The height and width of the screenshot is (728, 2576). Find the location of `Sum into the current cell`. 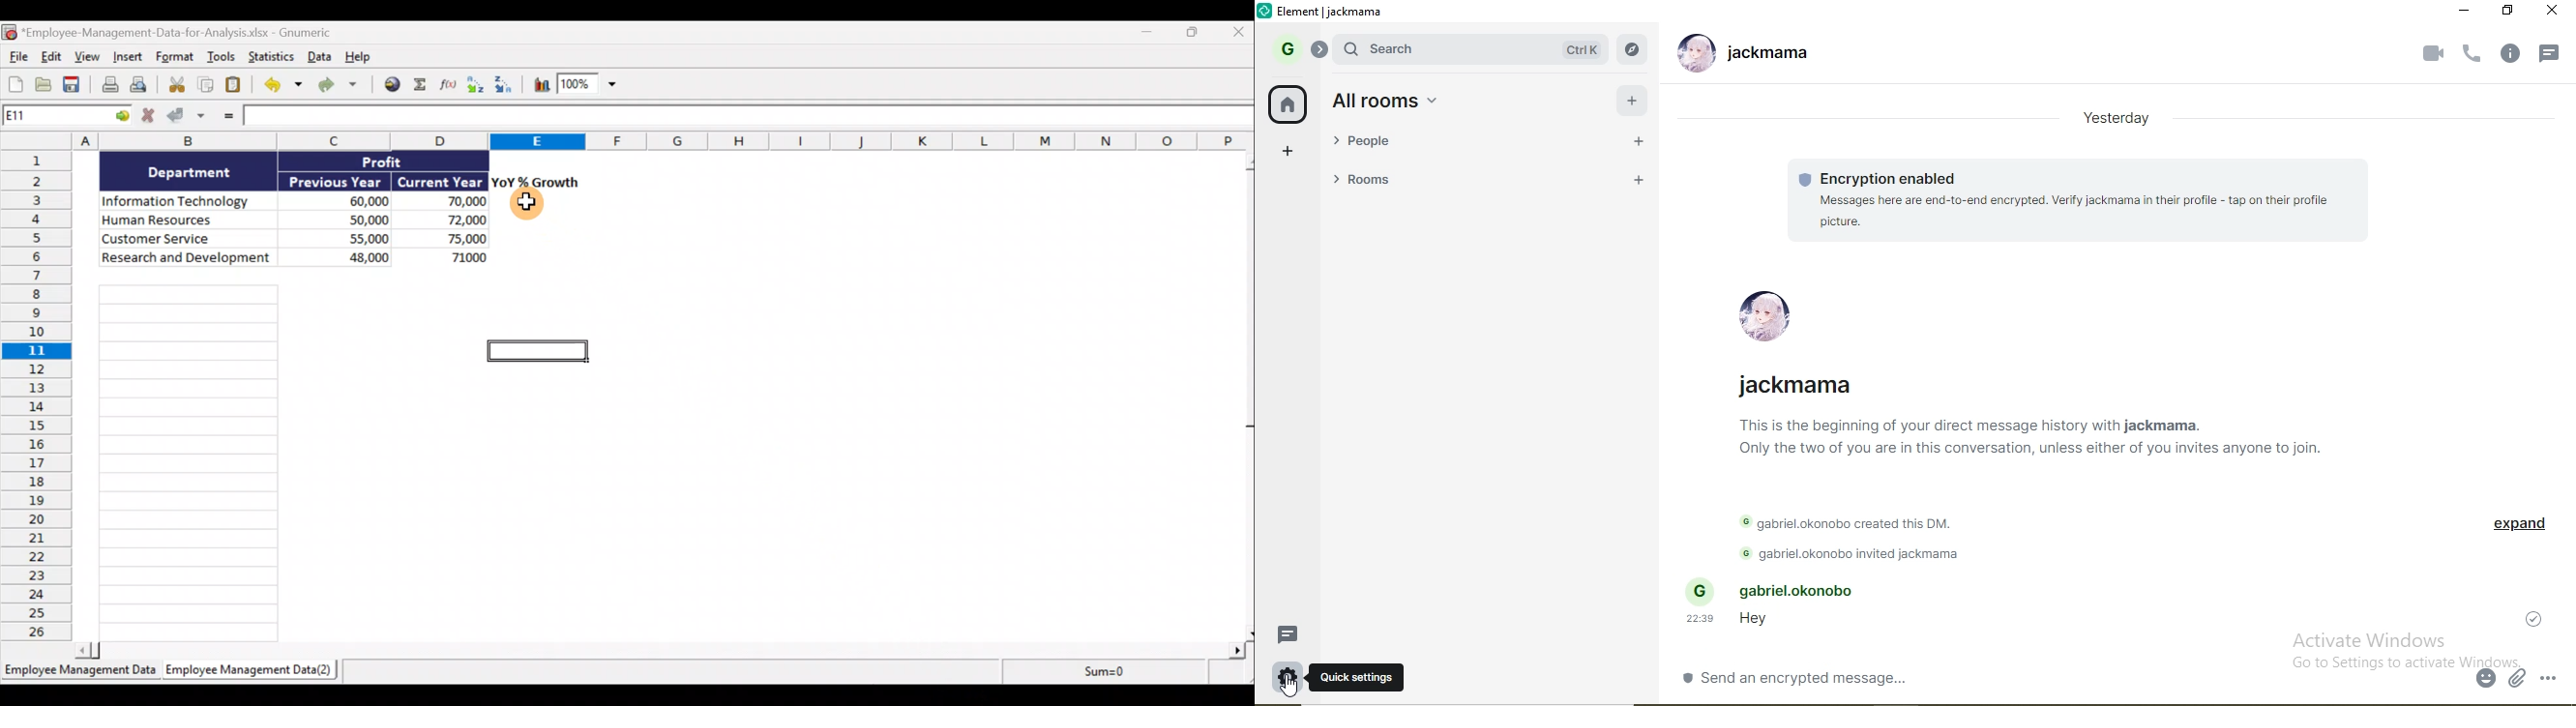

Sum into the current cell is located at coordinates (424, 86).